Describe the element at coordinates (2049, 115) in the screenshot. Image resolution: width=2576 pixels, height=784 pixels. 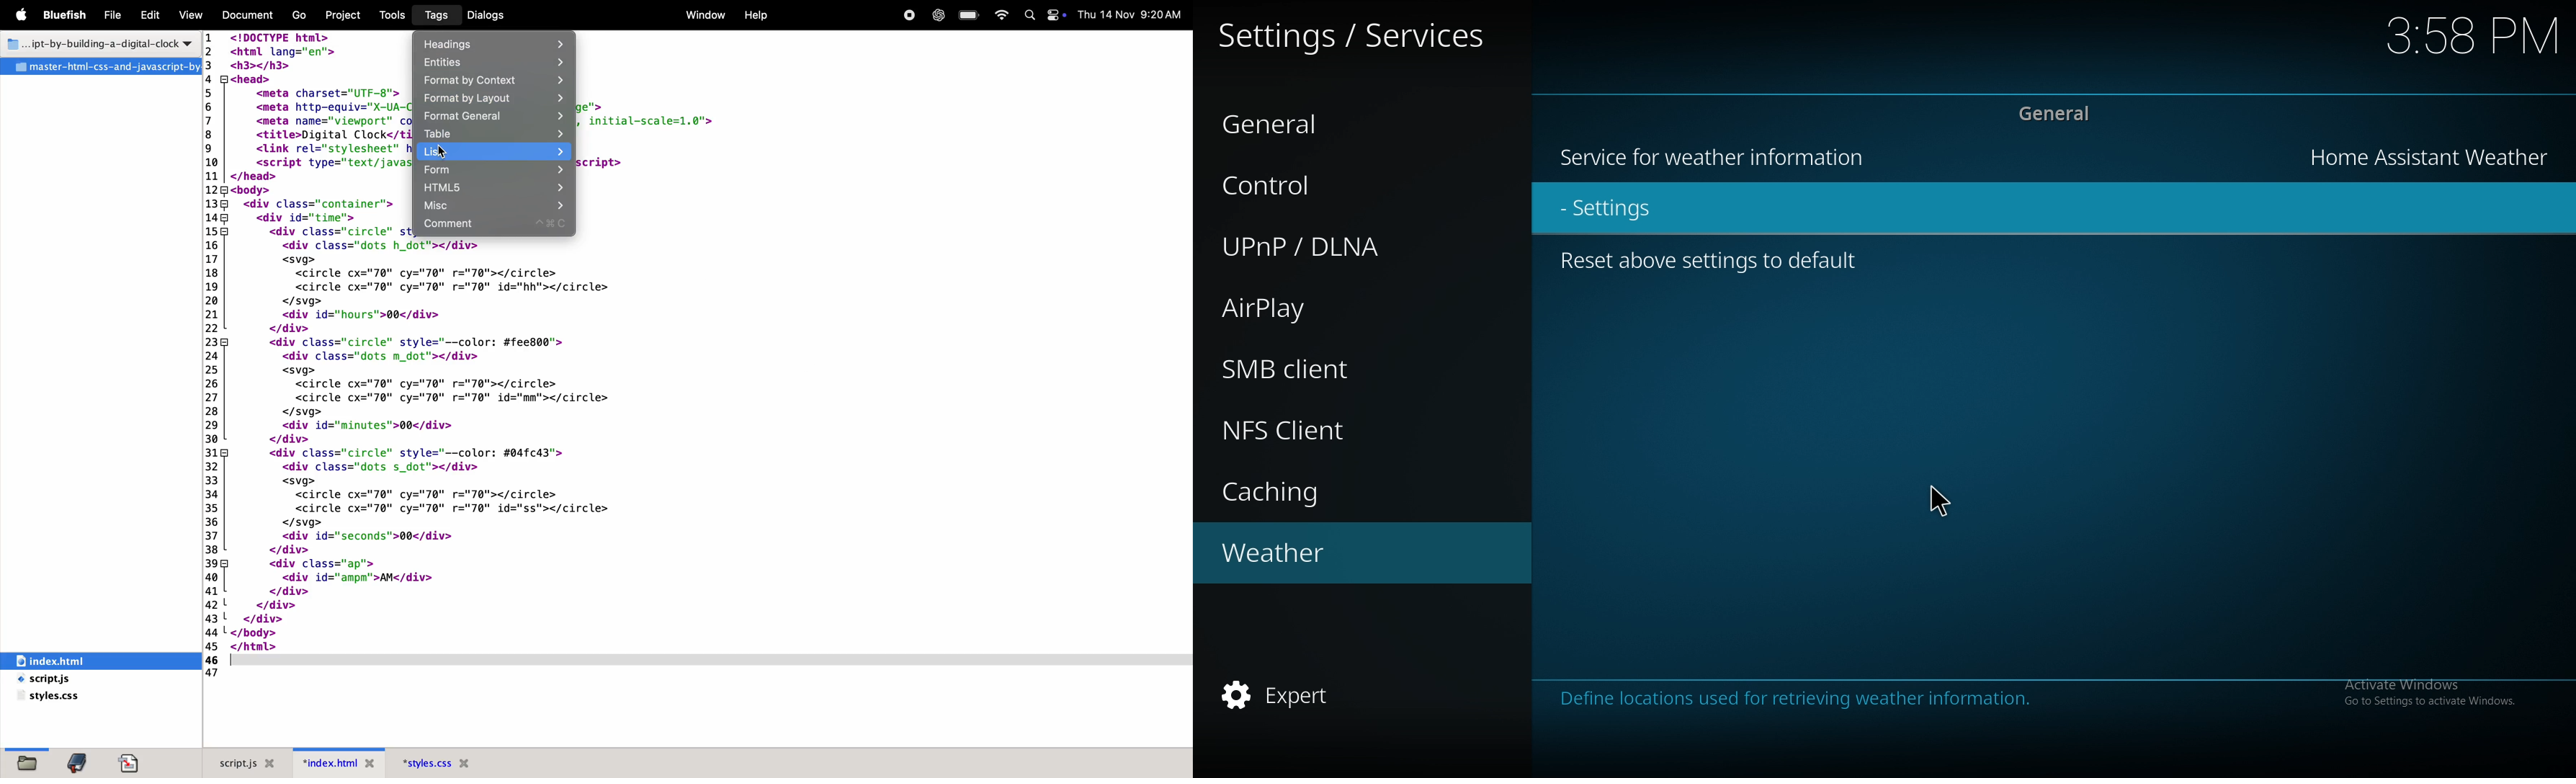
I see `General` at that location.